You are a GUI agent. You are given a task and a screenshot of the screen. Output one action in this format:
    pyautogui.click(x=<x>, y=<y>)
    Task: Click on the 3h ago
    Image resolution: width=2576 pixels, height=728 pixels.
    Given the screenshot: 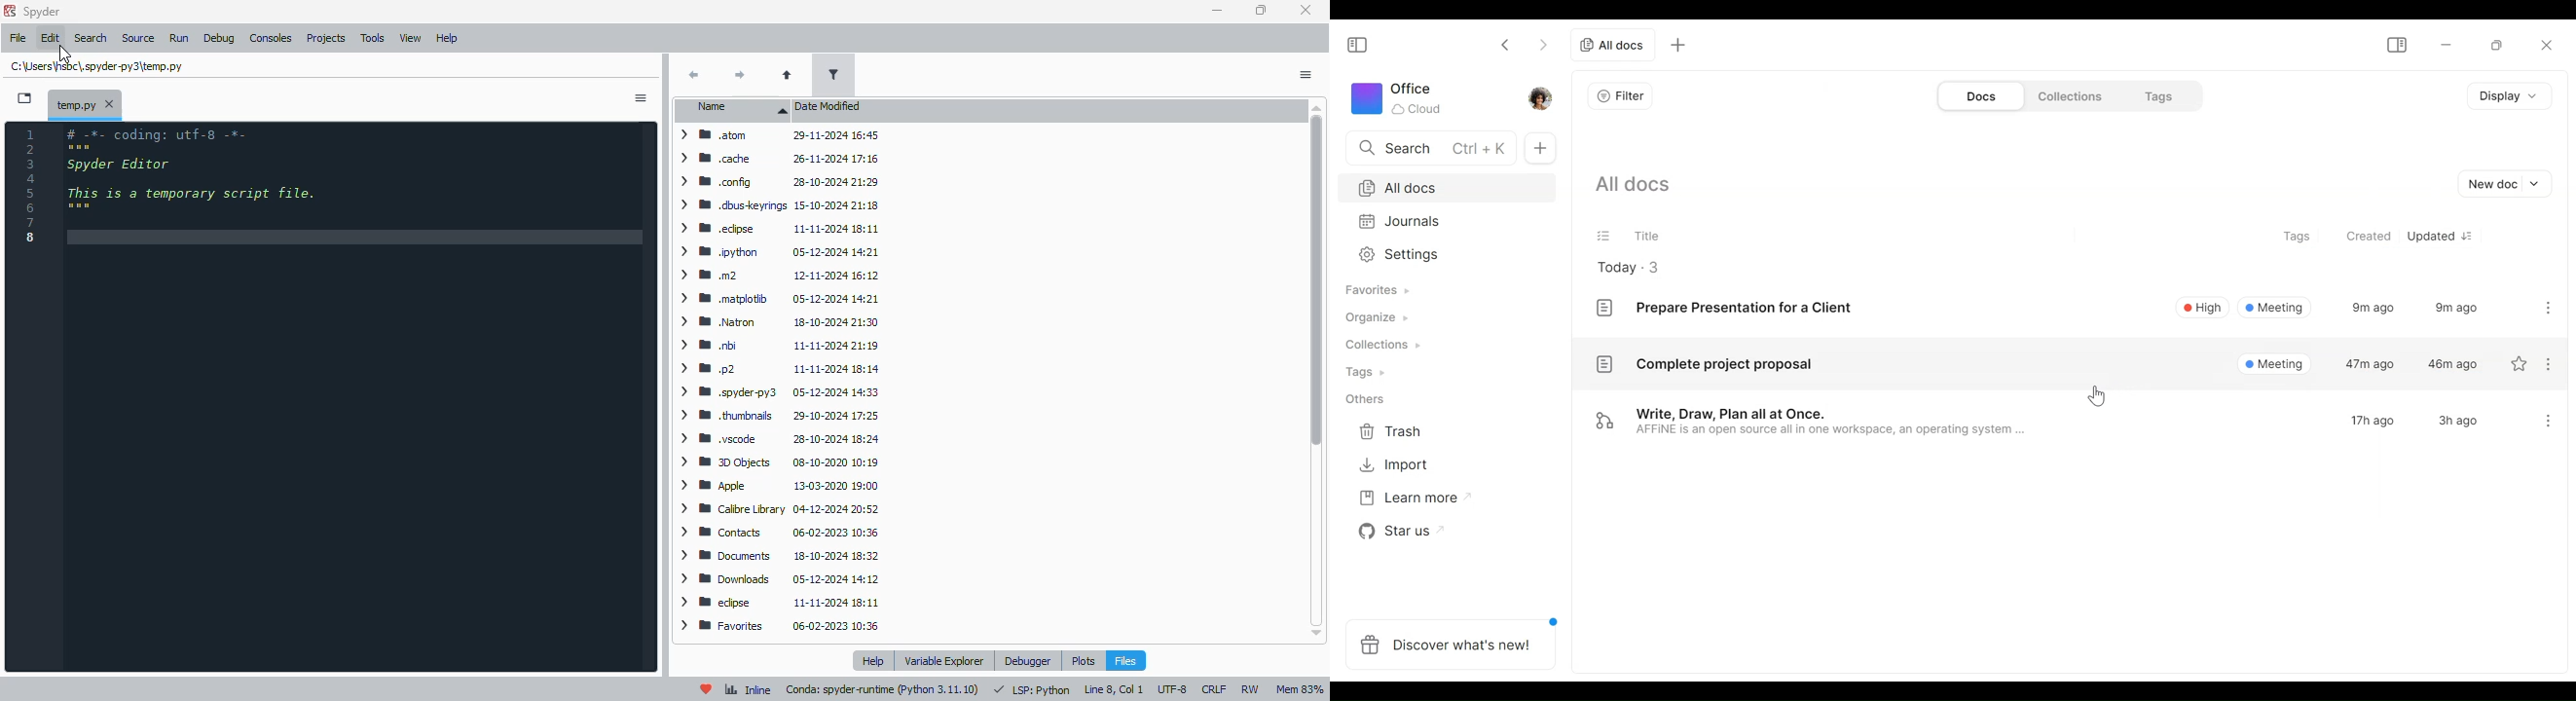 What is the action you would take?
    pyautogui.click(x=2459, y=422)
    